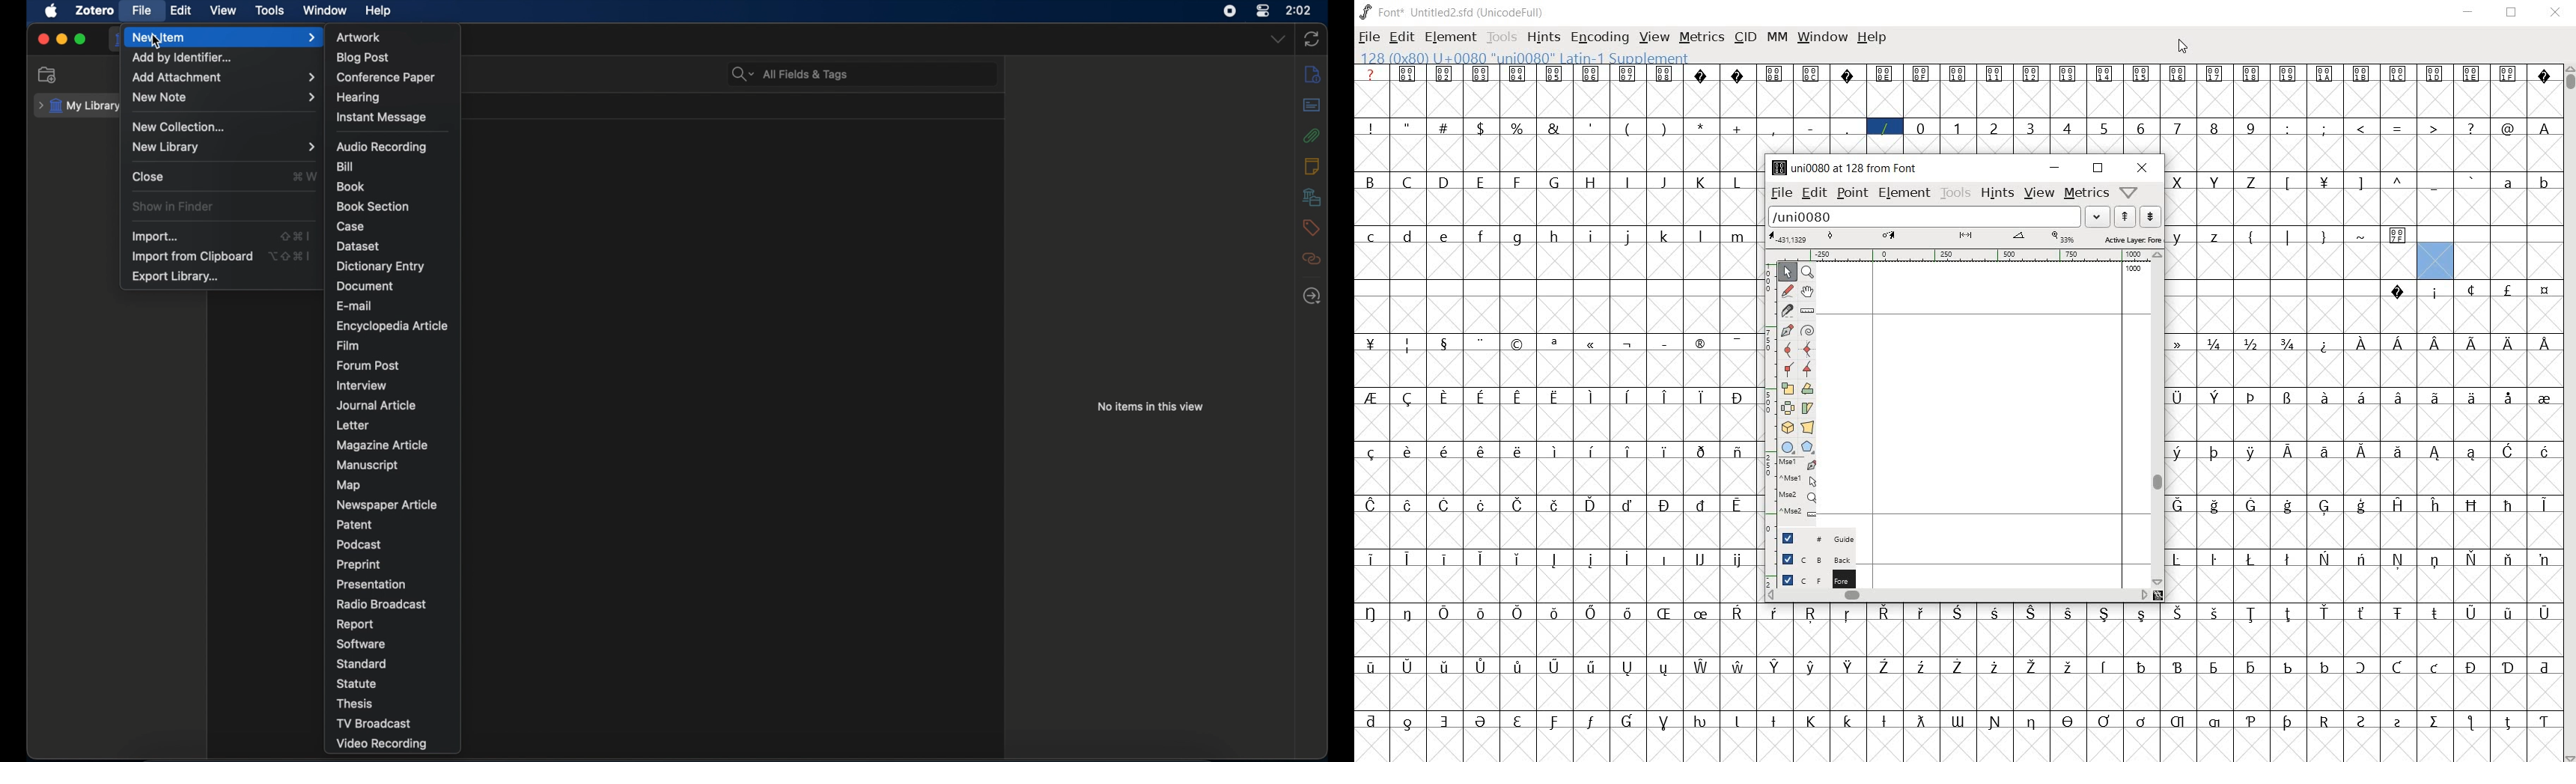 The width and height of the screenshot is (2576, 784). What do you see at coordinates (2098, 217) in the screenshot?
I see `dropdown` at bounding box center [2098, 217].